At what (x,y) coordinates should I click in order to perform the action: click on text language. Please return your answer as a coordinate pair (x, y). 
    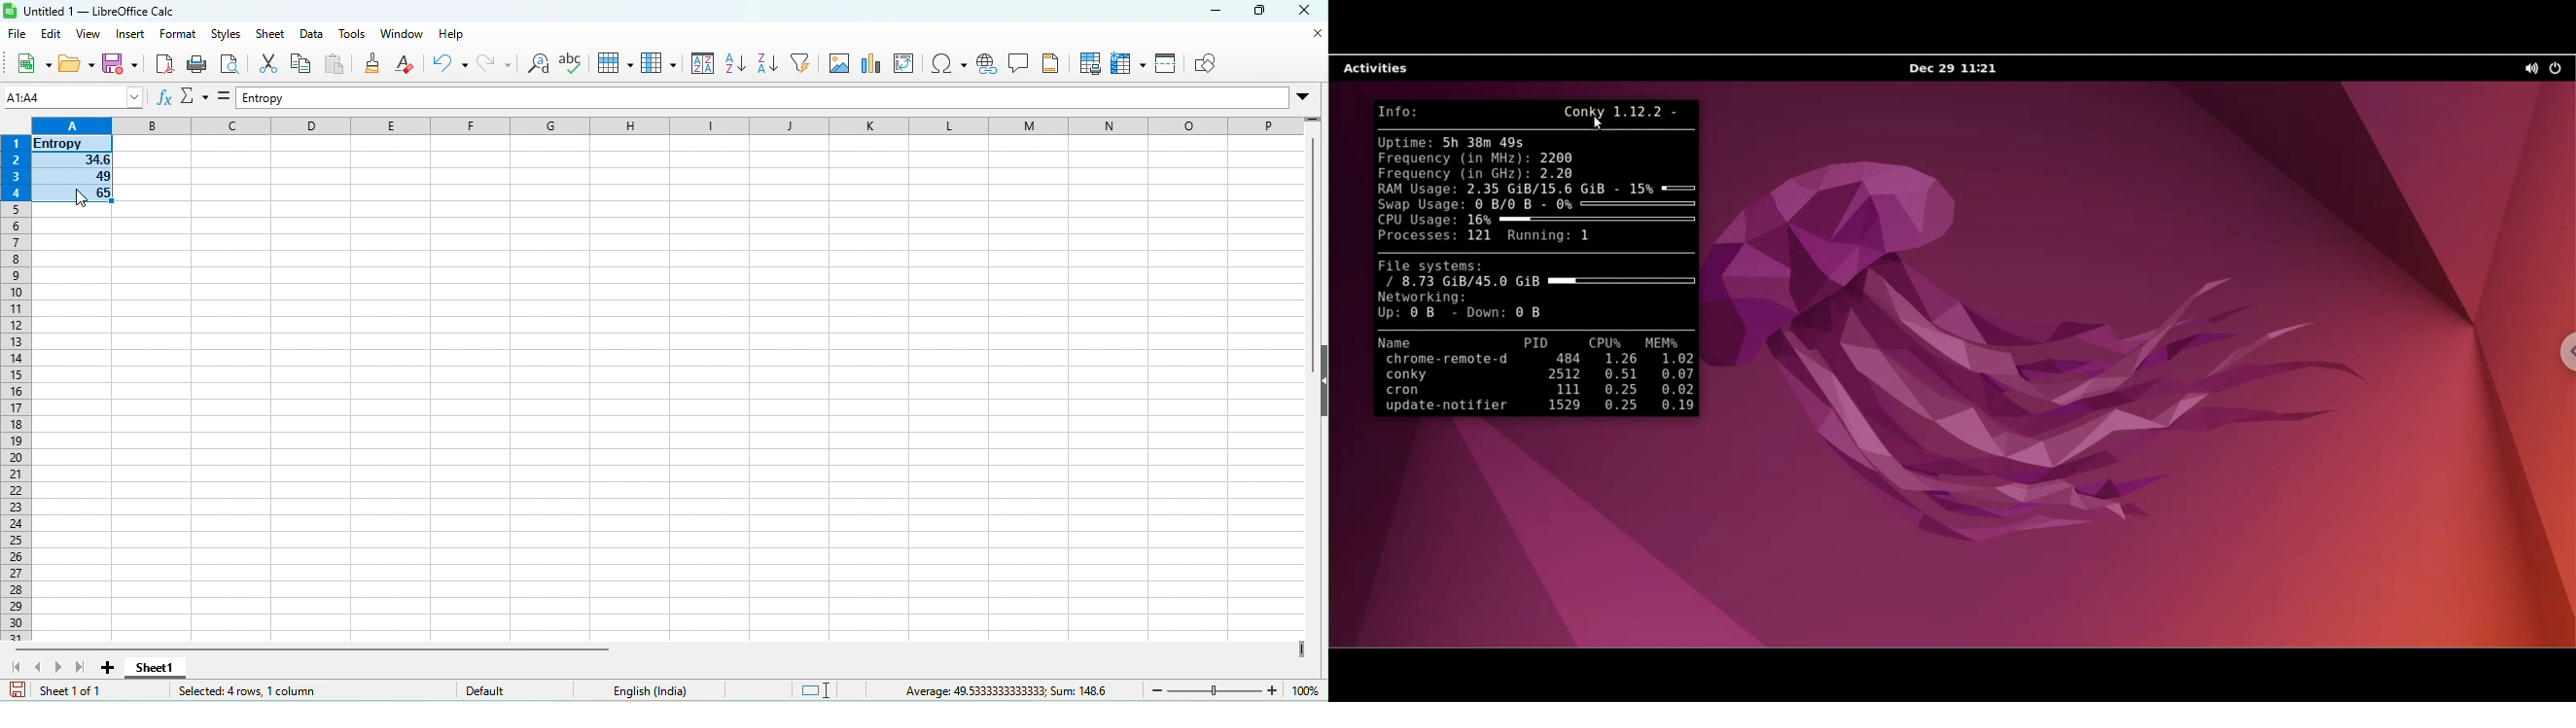
    Looking at the image, I should click on (652, 690).